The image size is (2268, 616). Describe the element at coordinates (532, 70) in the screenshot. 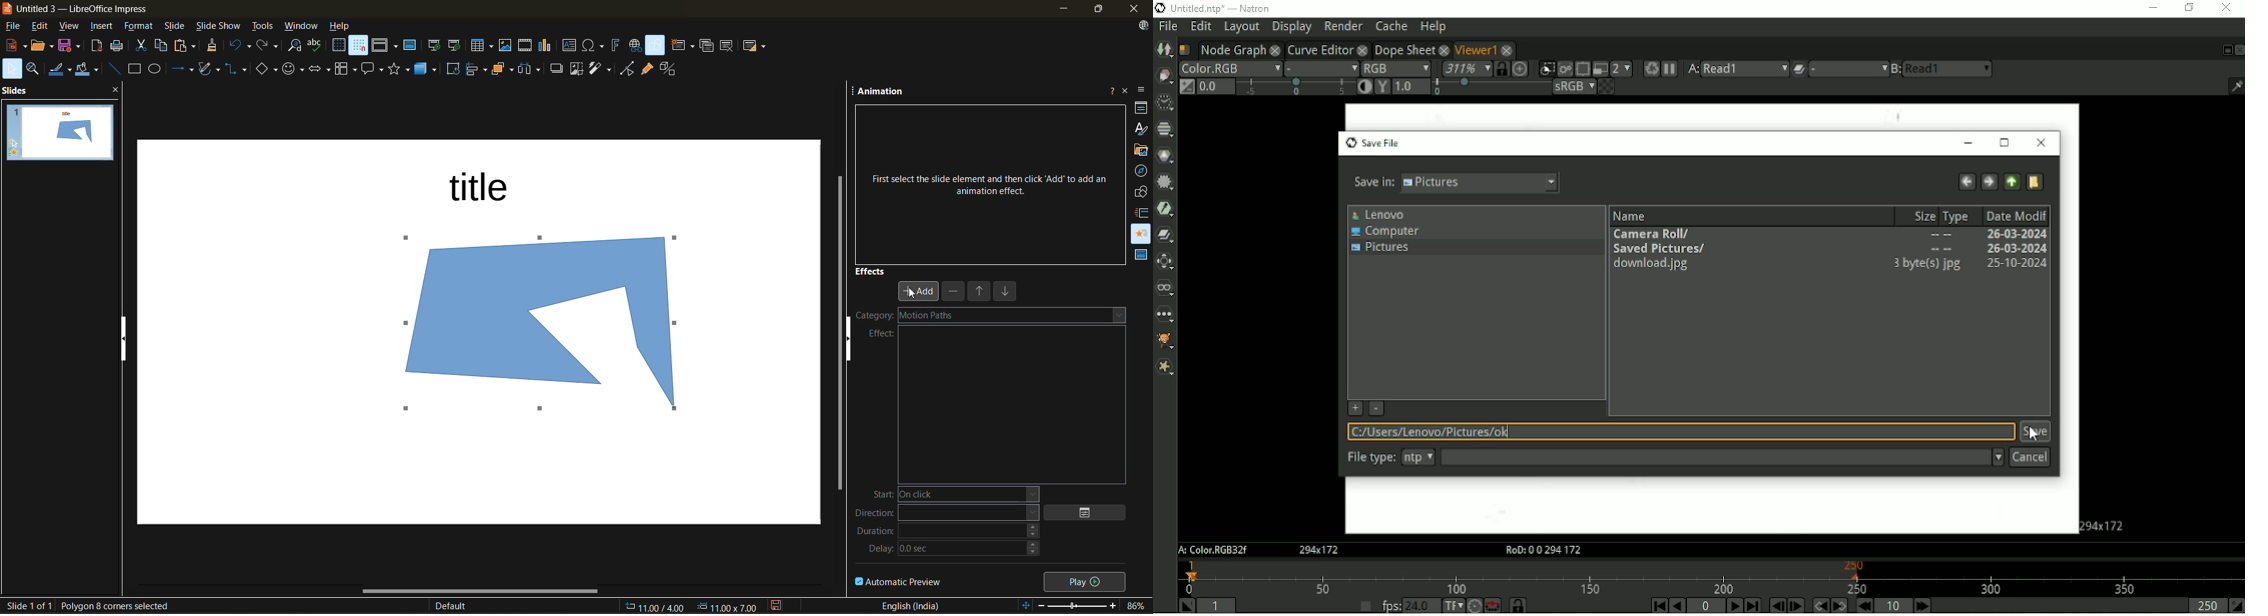

I see `distribute` at that location.